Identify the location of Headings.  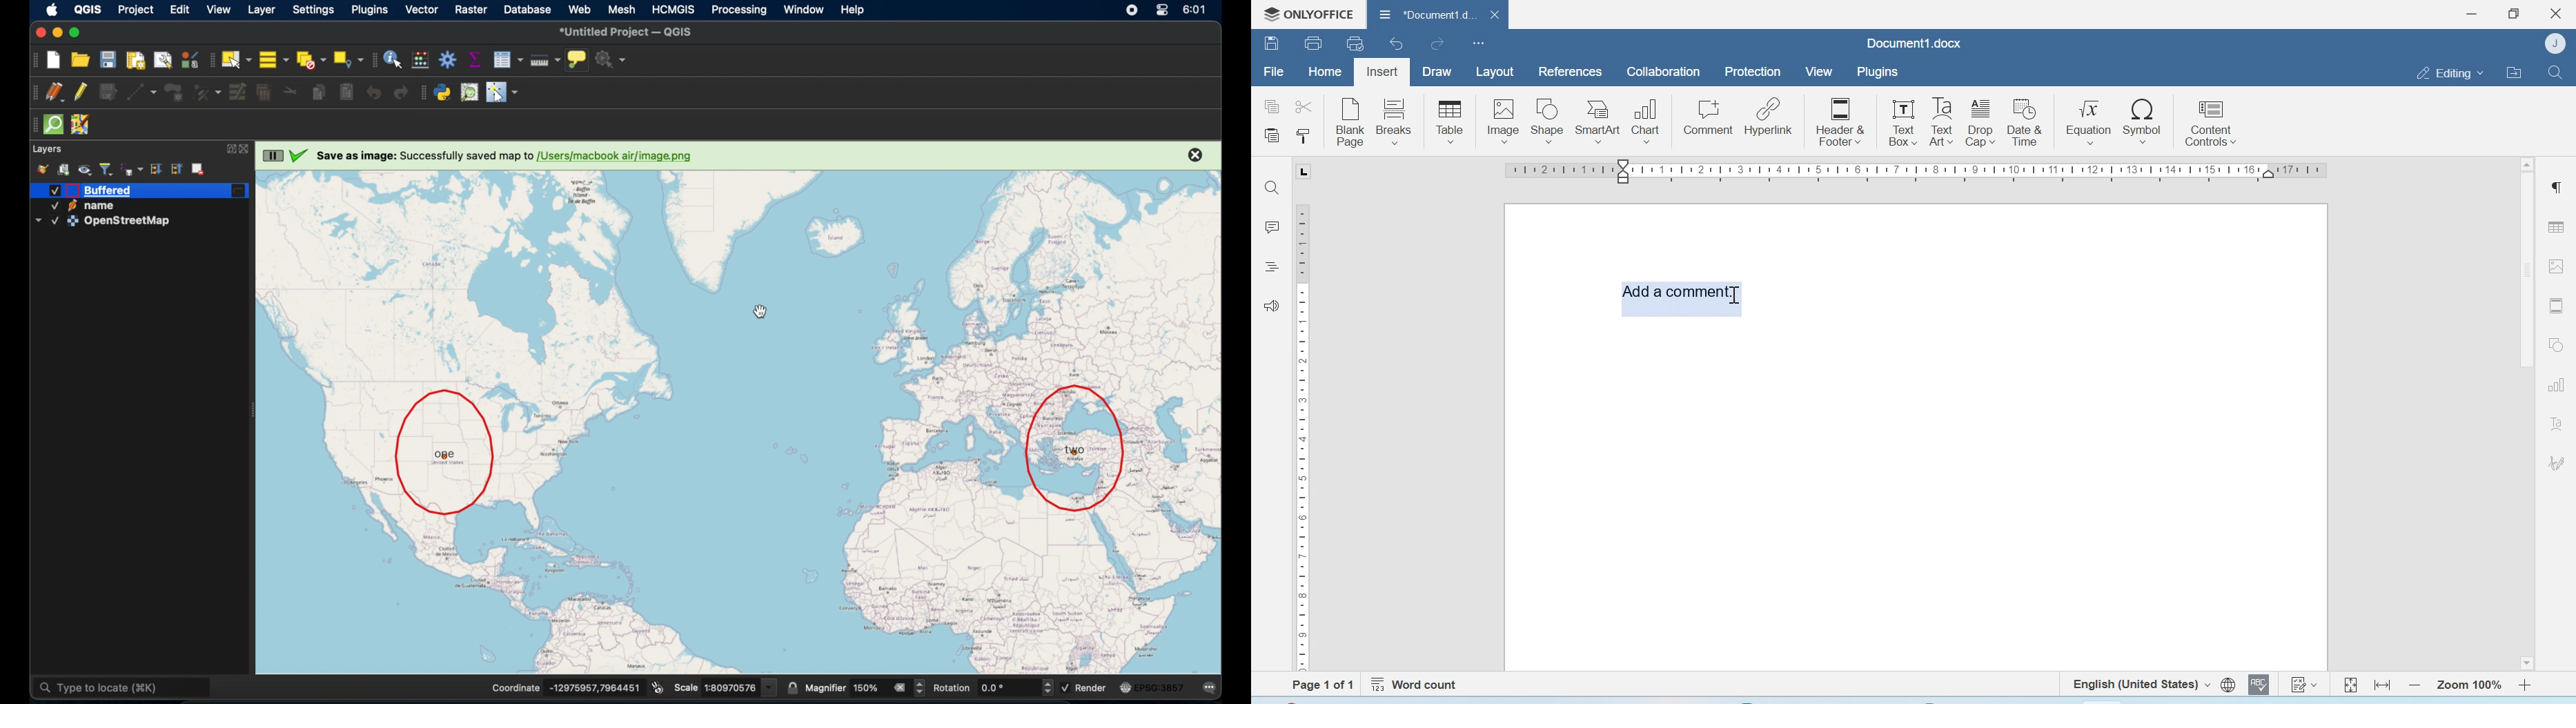
(1271, 268).